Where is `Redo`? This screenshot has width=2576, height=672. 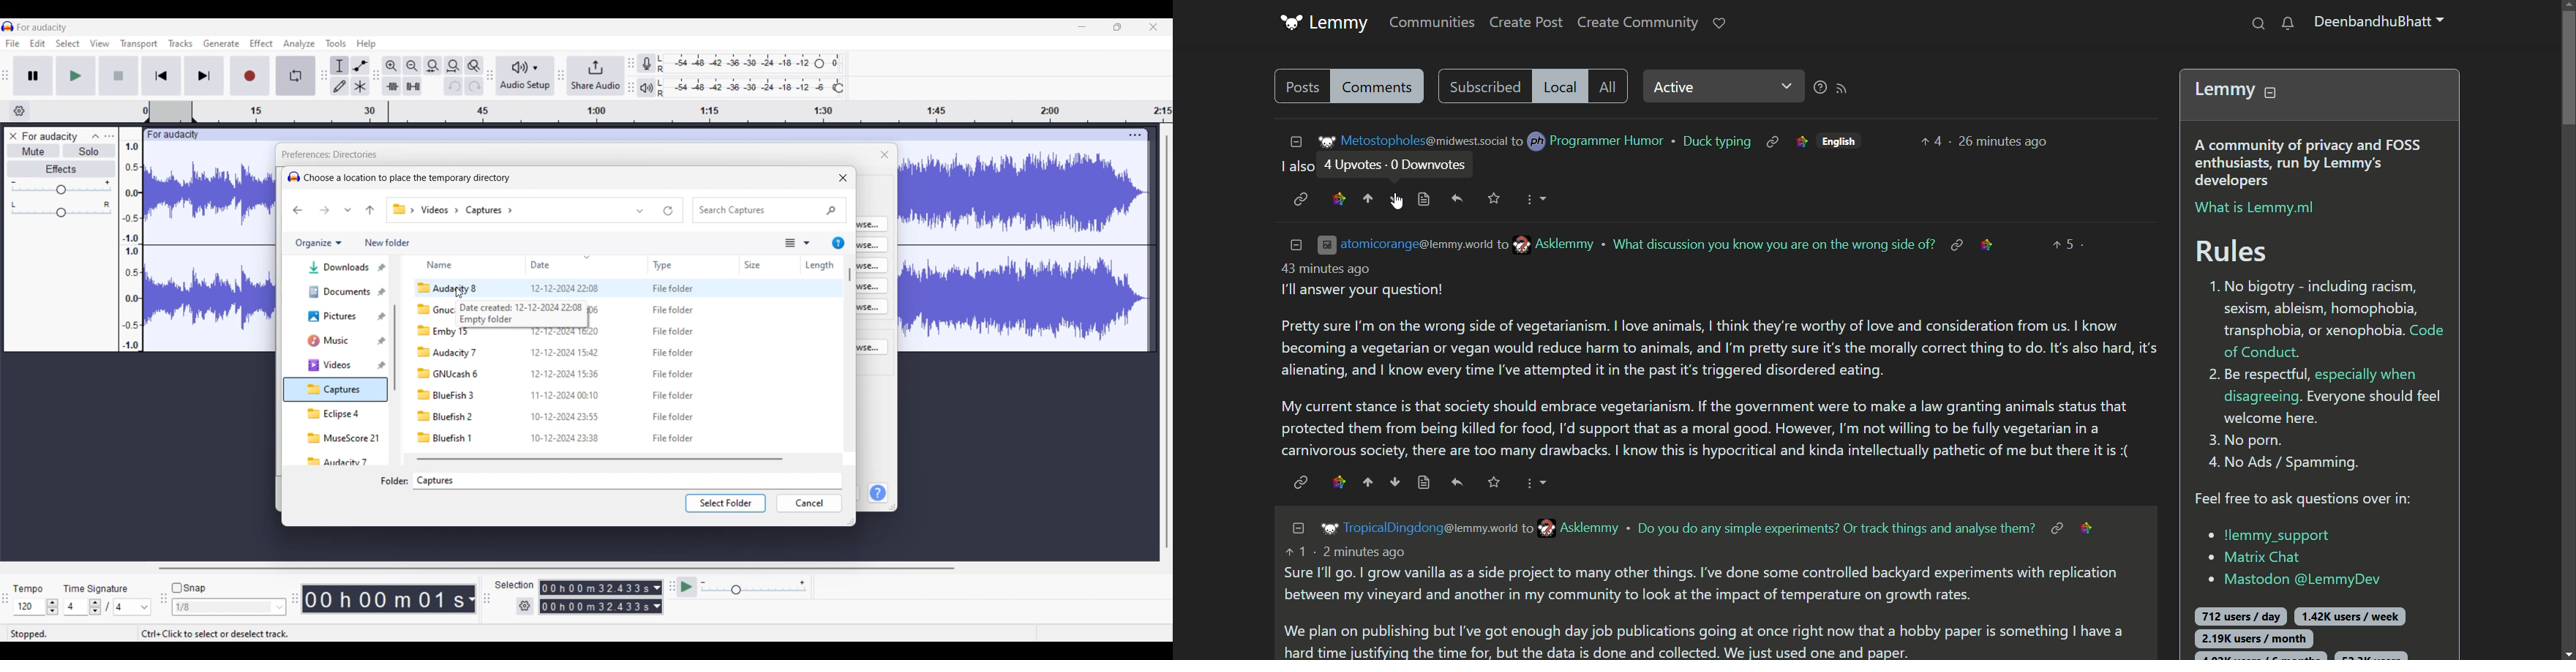 Redo is located at coordinates (474, 86).